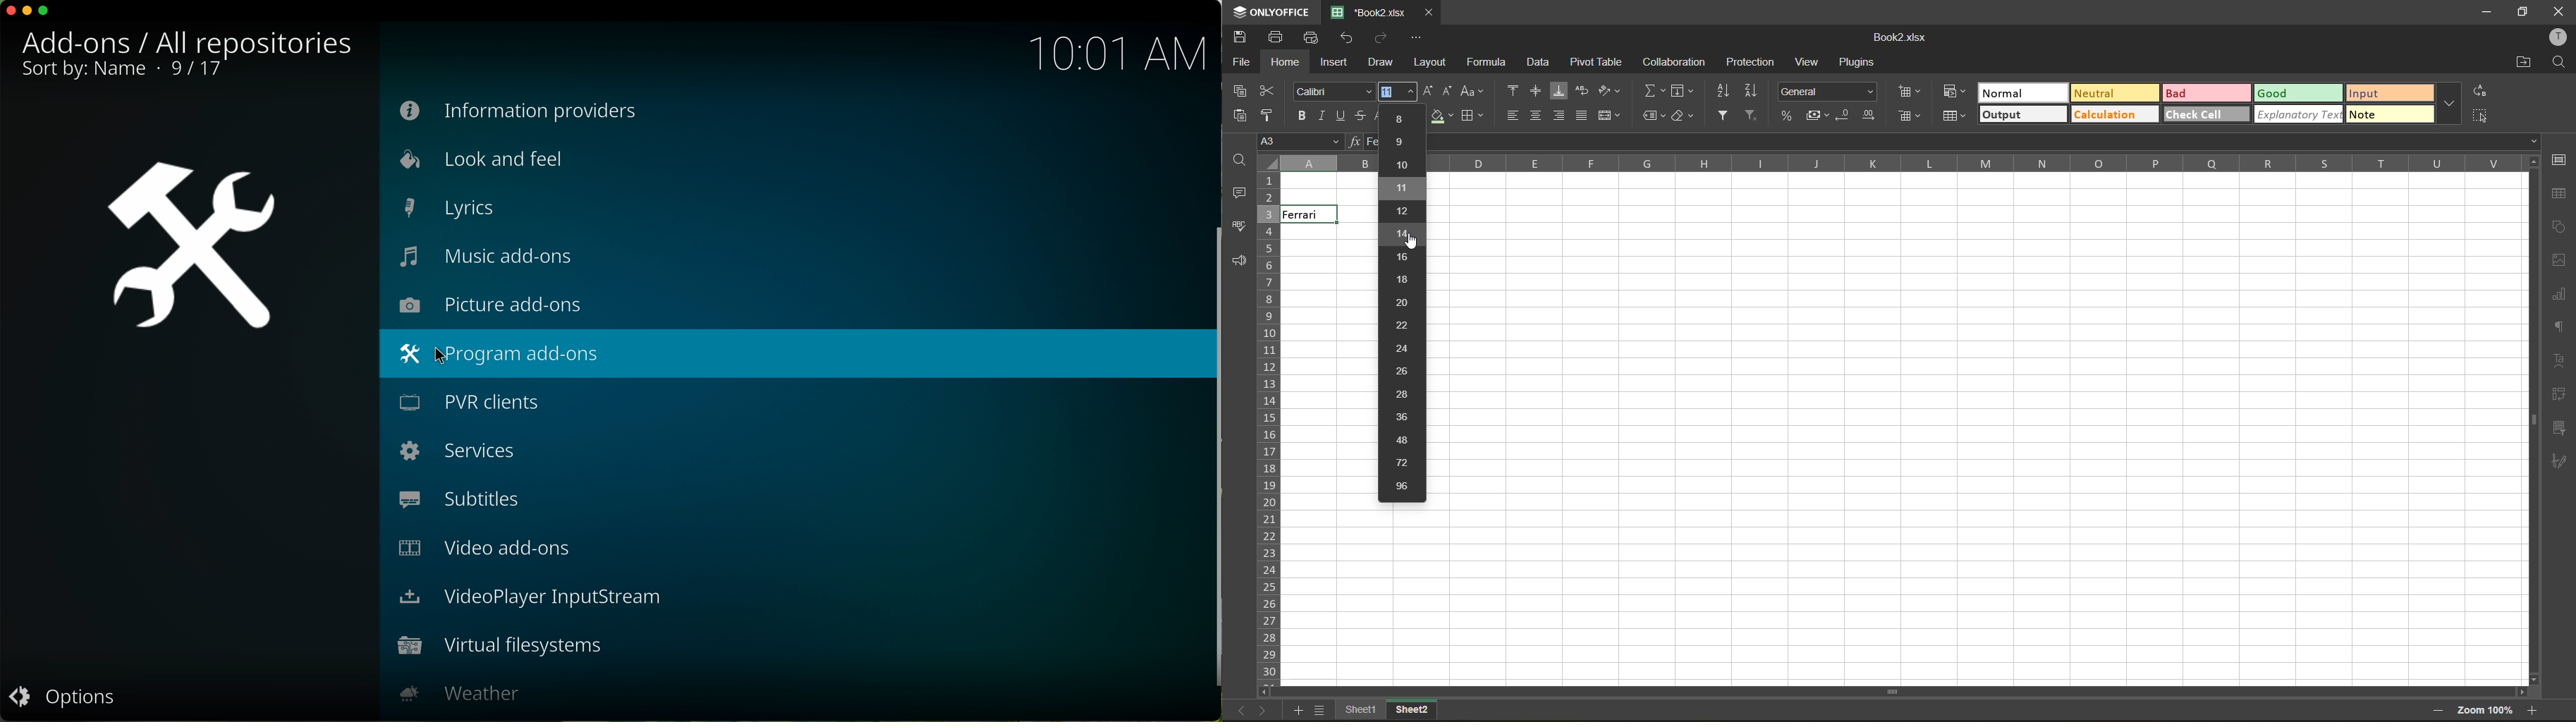  I want to click on delete cells, so click(1910, 118).